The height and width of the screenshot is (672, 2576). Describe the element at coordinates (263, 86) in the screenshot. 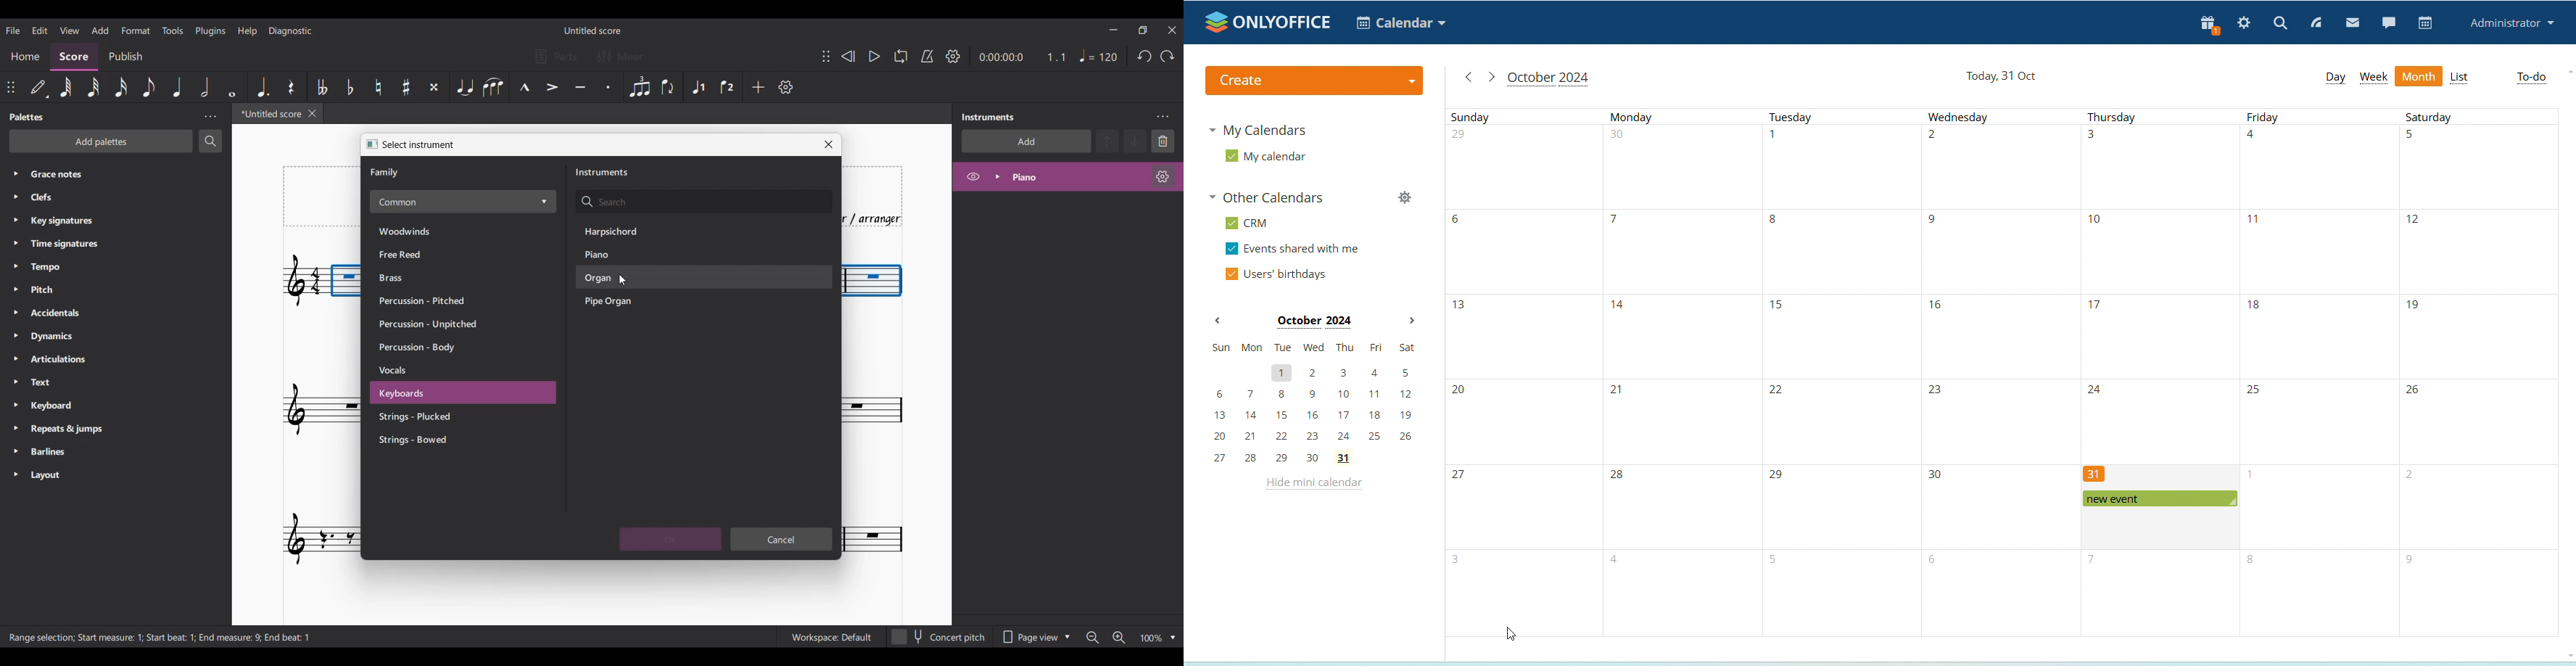

I see `Augmentation dot` at that location.